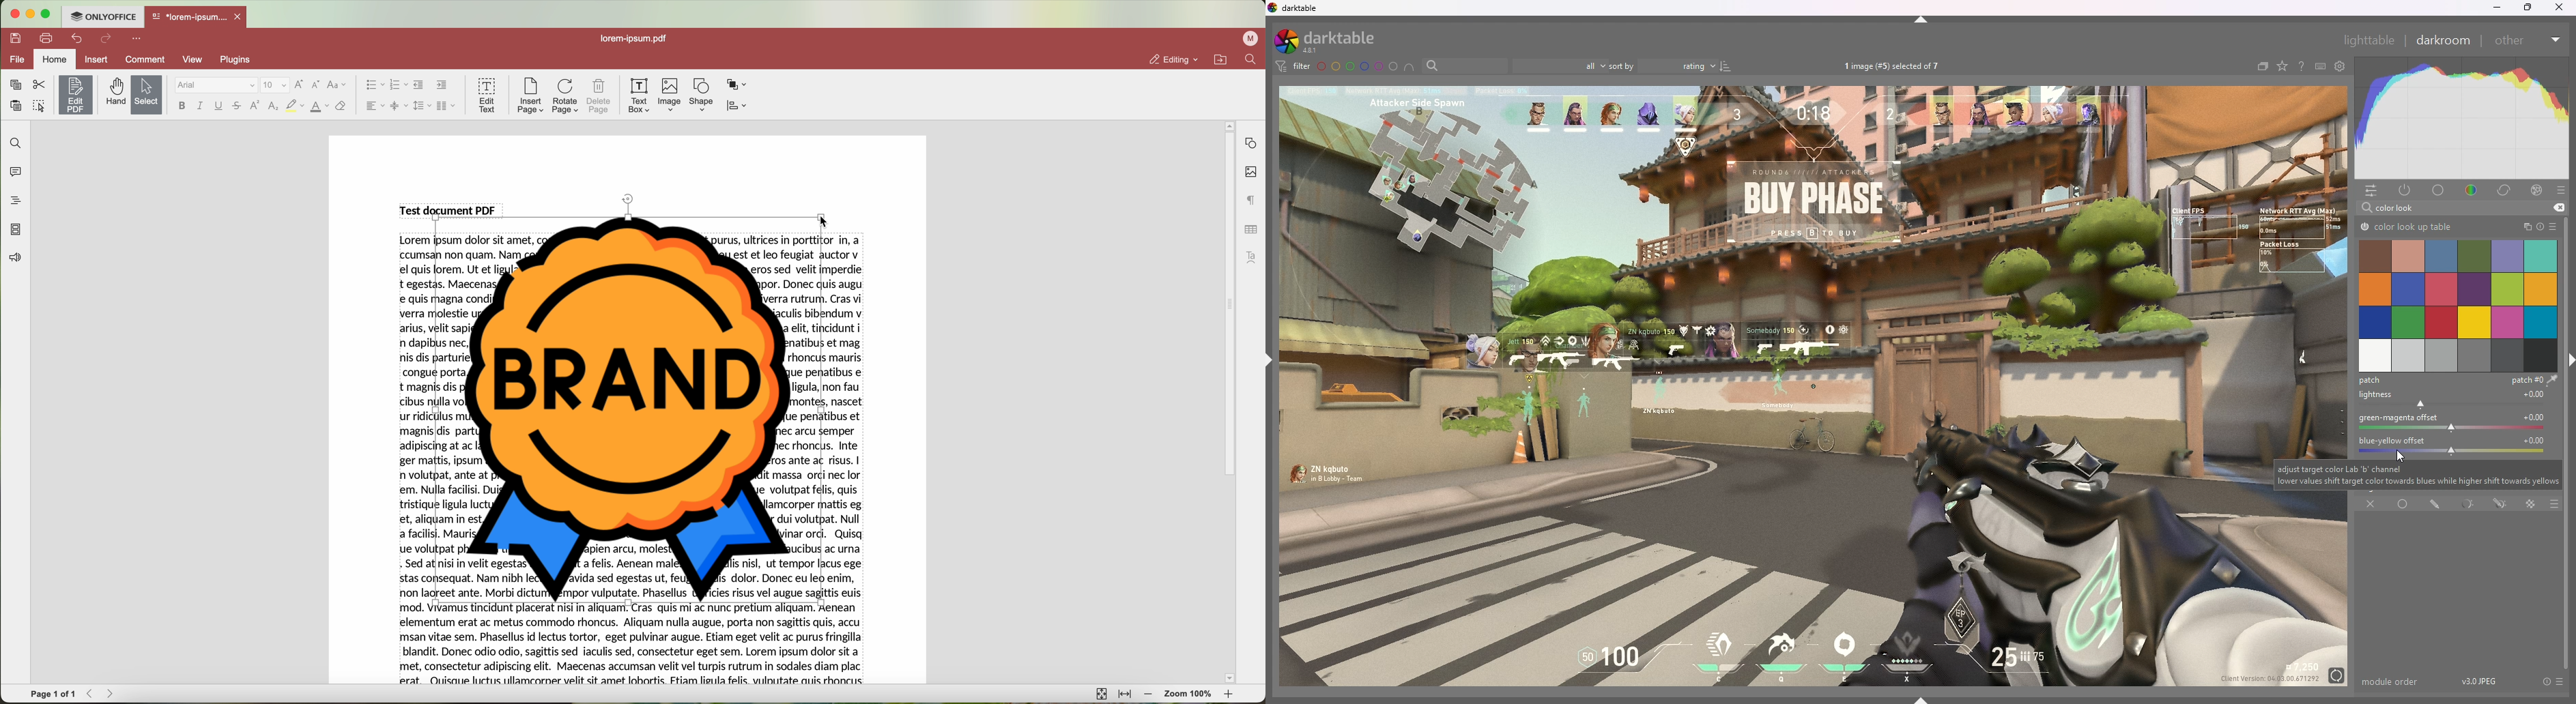 This screenshot has height=728, width=2576. Describe the element at coordinates (200, 105) in the screenshot. I see `italic` at that location.